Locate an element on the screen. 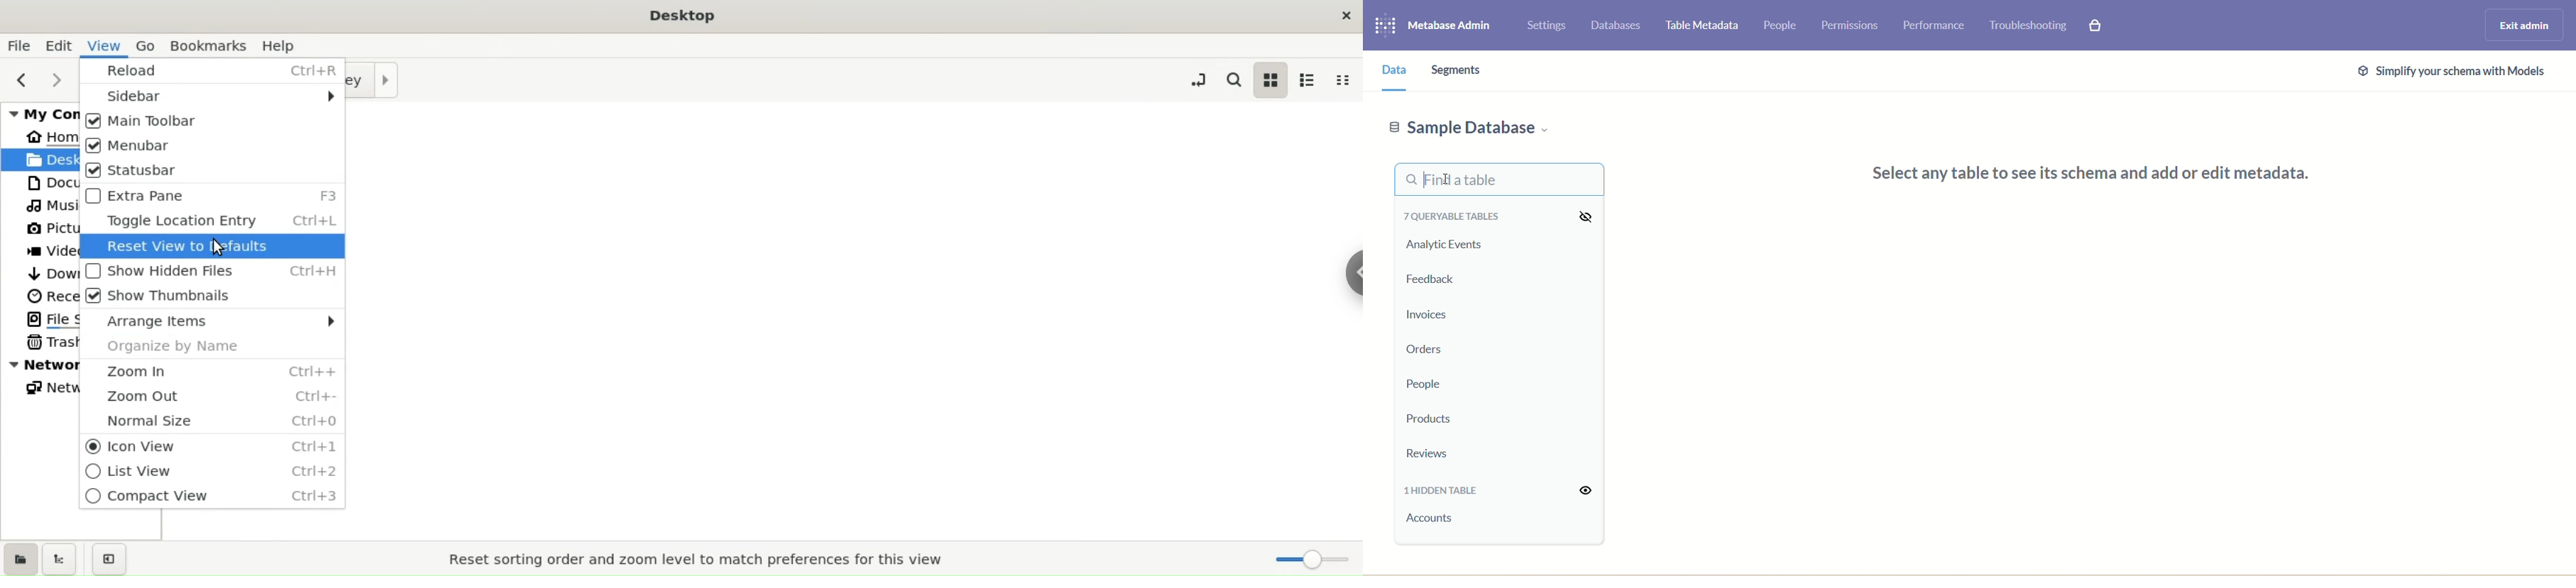  sidebars is located at coordinates (211, 97).